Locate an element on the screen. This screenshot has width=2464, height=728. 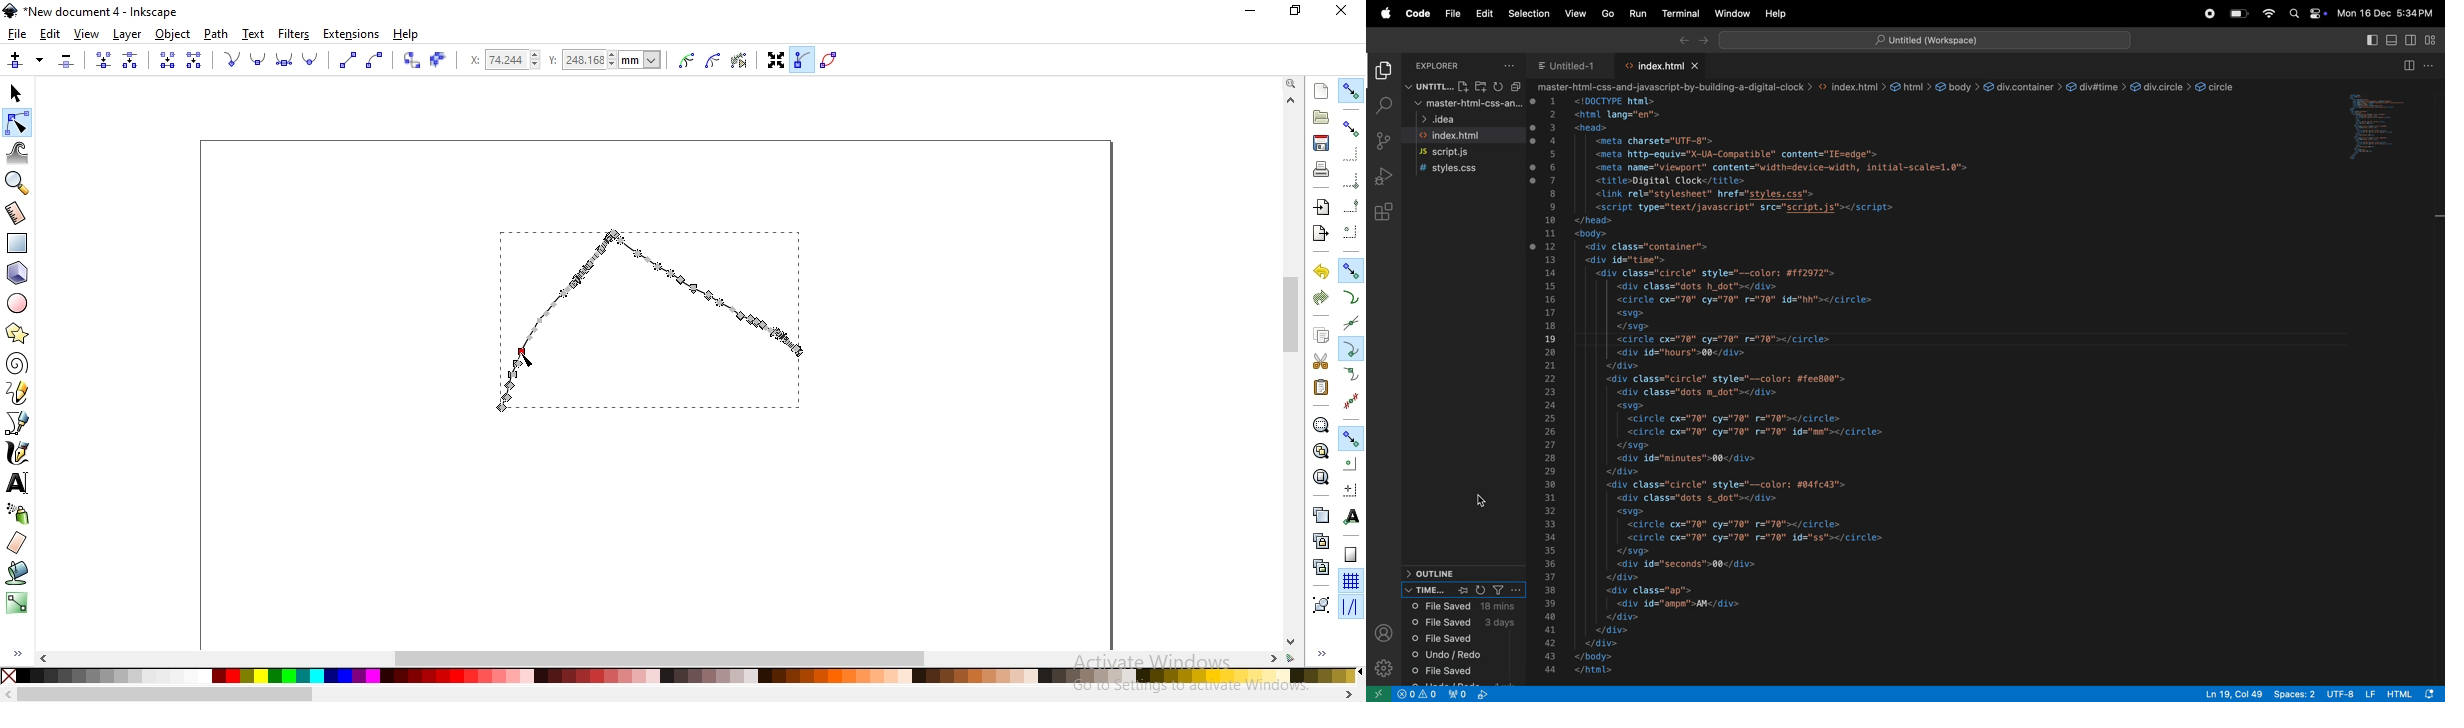
make selected segments curve is located at coordinates (376, 61).